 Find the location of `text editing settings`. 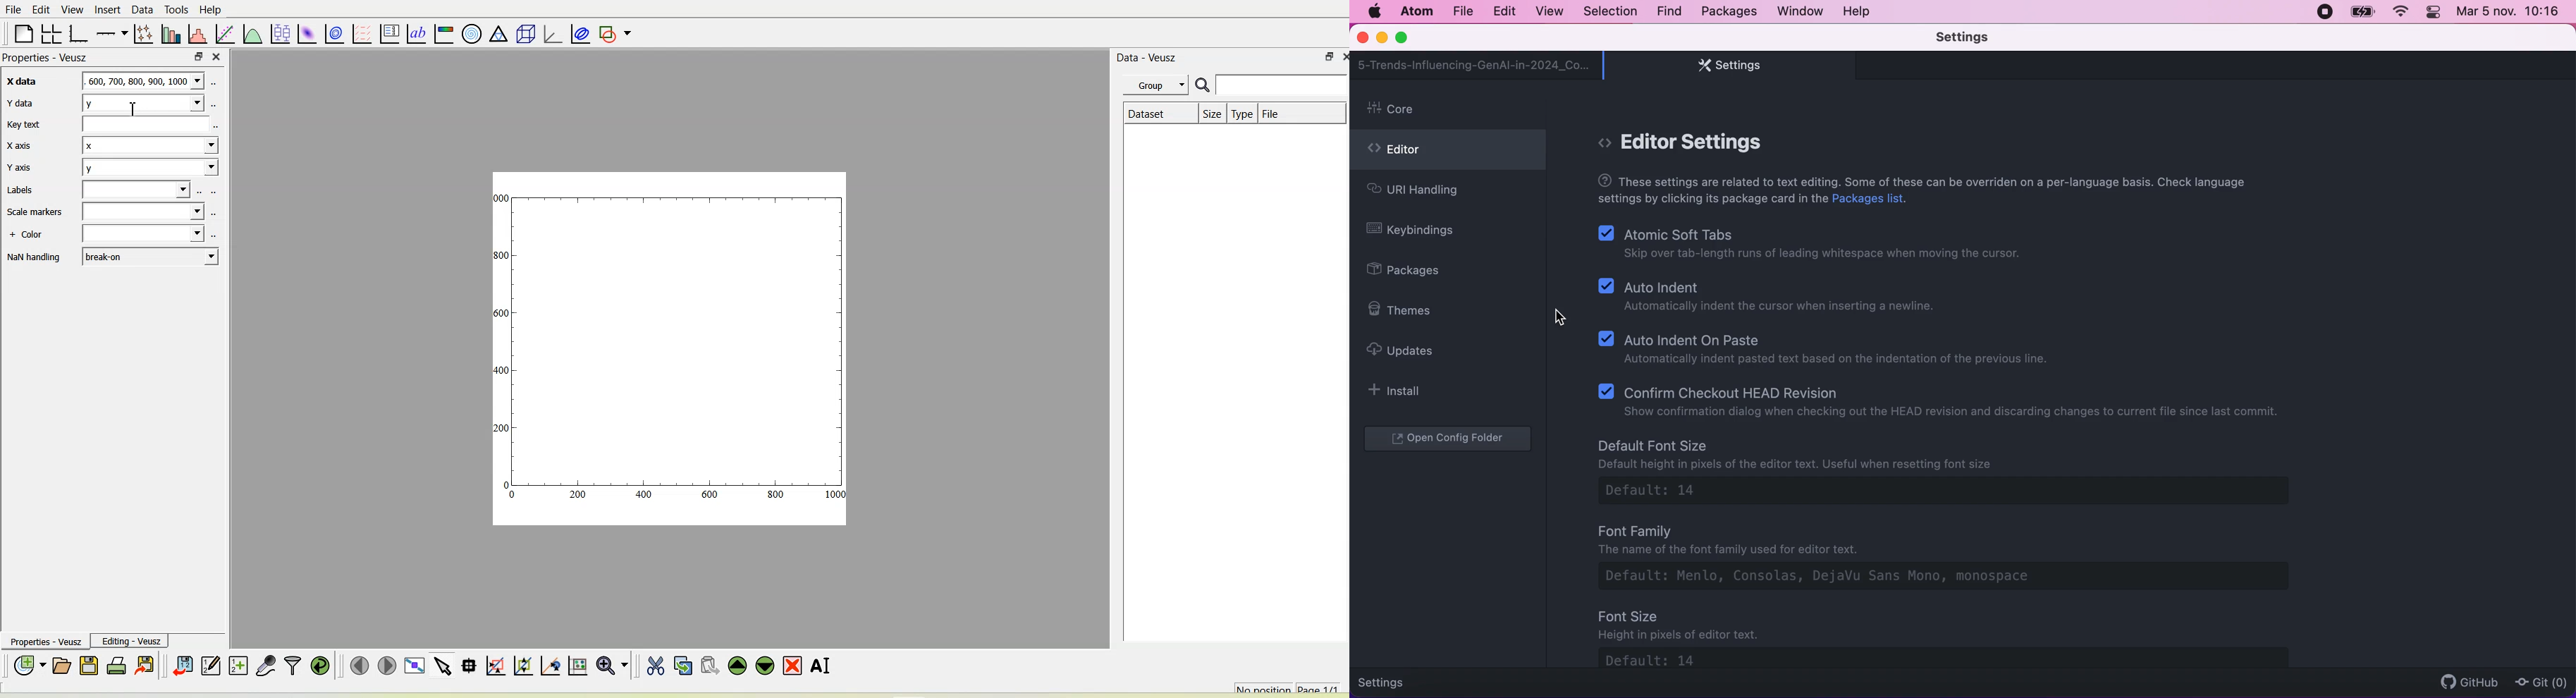

text editing settings is located at coordinates (1923, 192).